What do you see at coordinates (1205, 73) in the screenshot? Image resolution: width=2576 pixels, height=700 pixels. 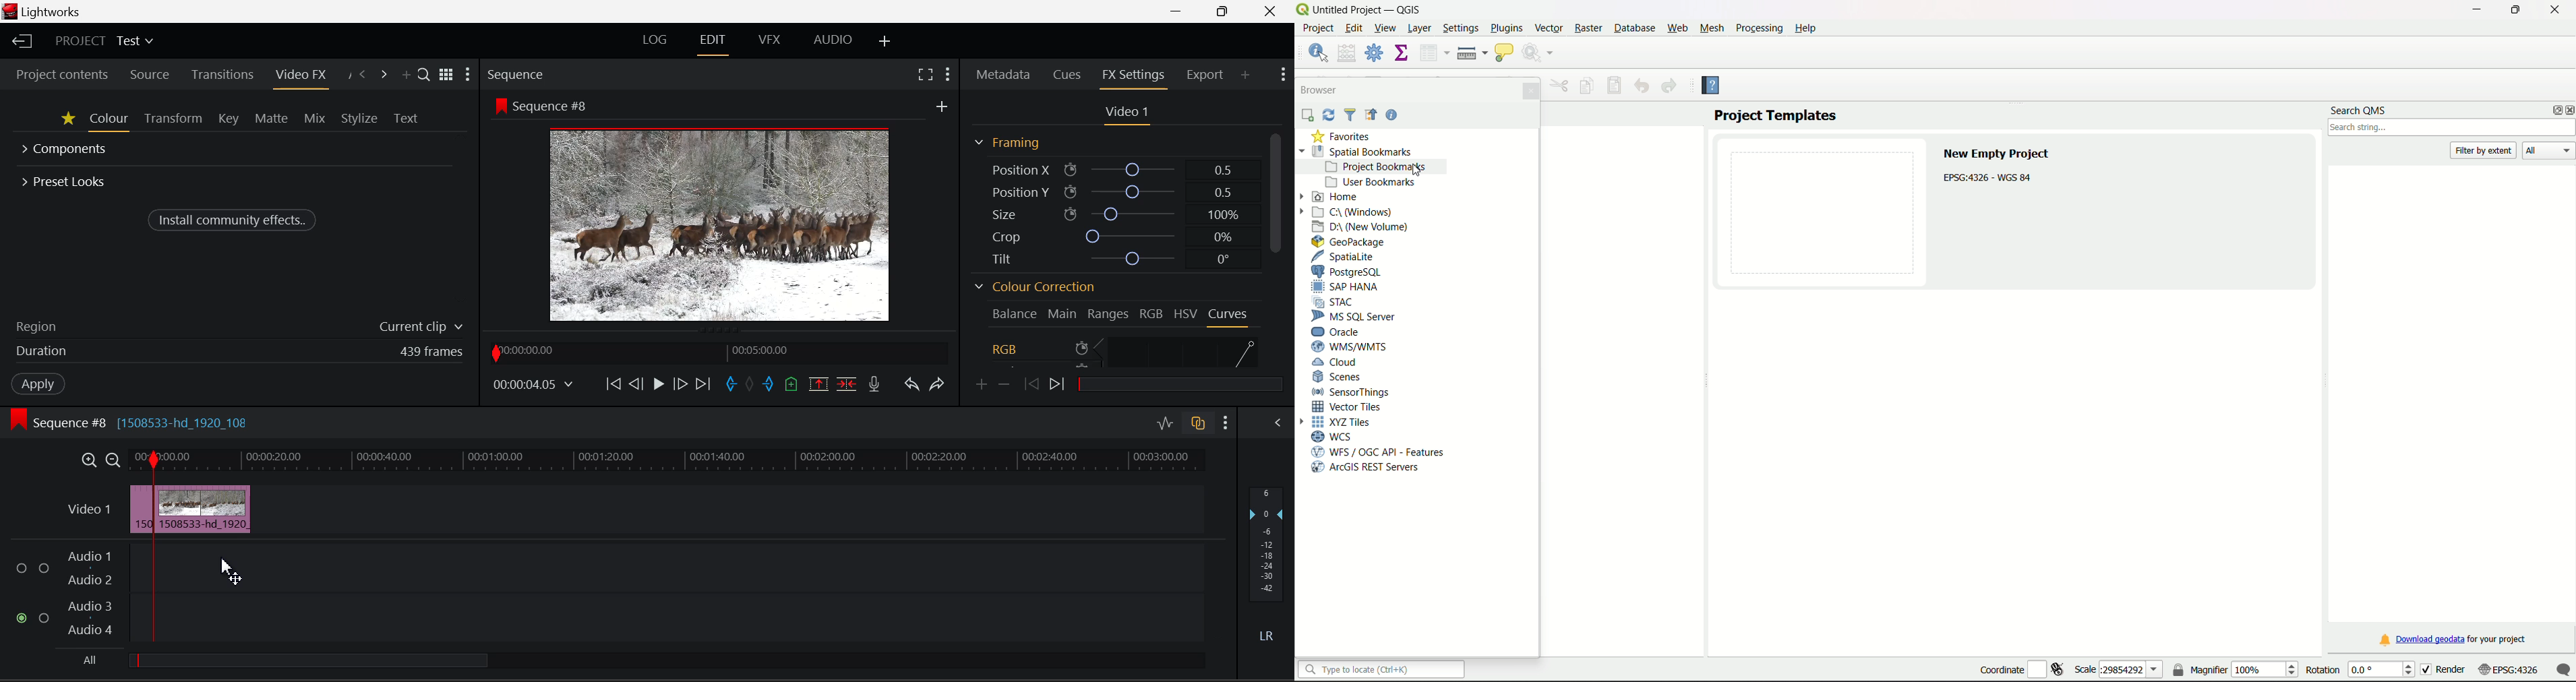 I see `Export` at bounding box center [1205, 73].